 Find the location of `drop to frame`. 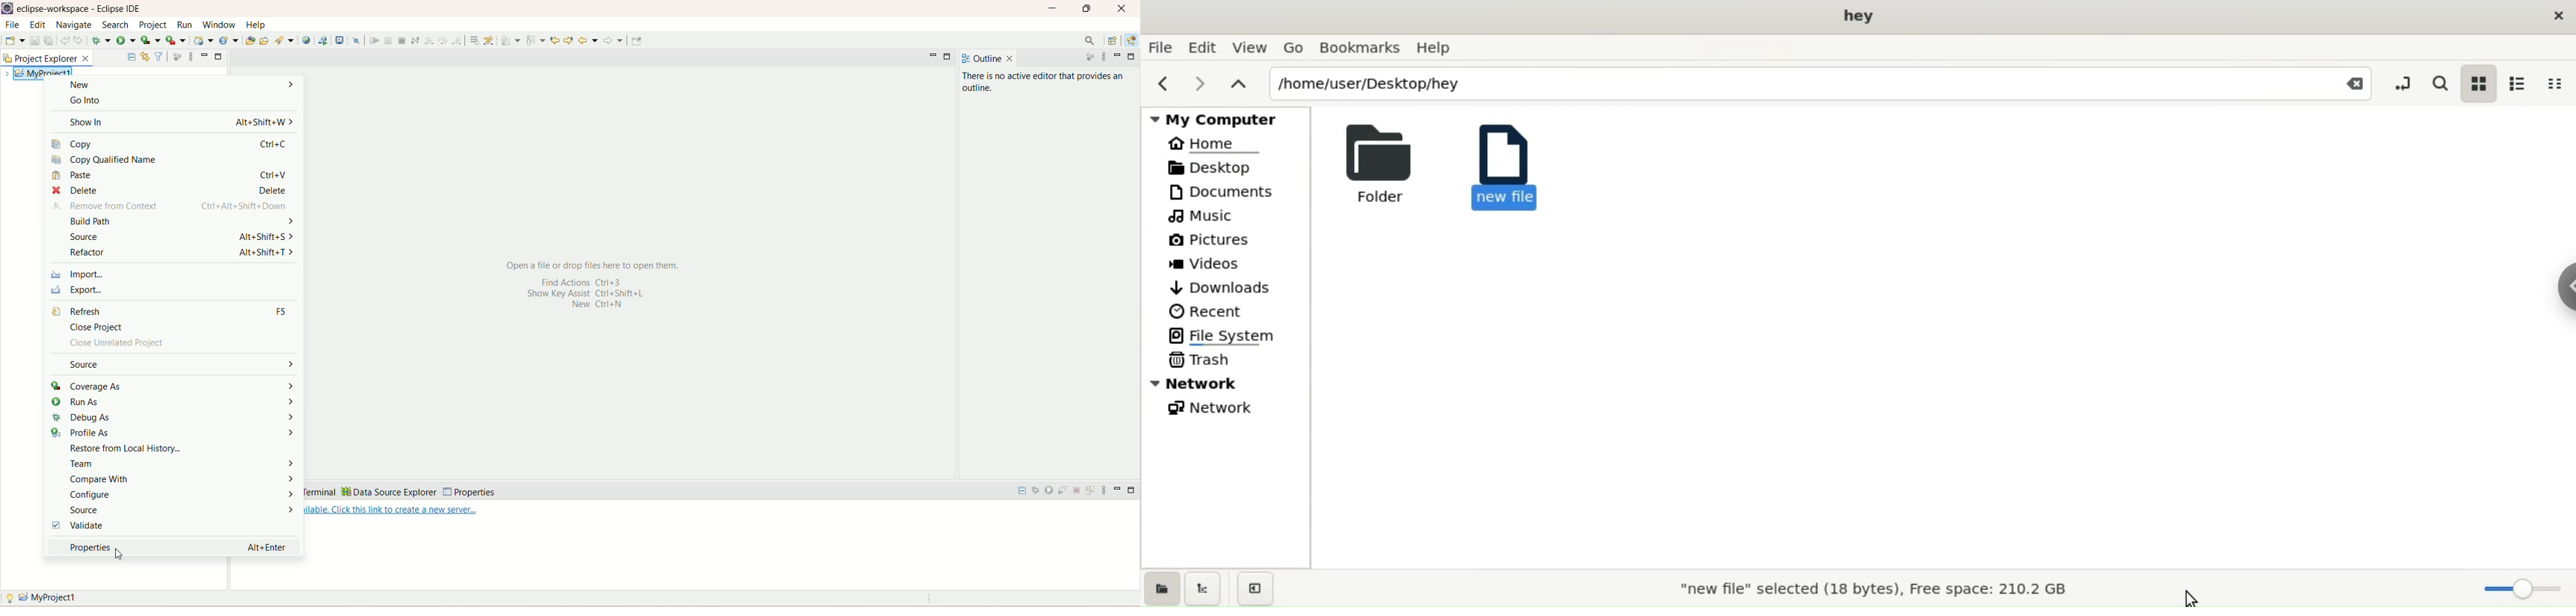

drop to frame is located at coordinates (475, 40).